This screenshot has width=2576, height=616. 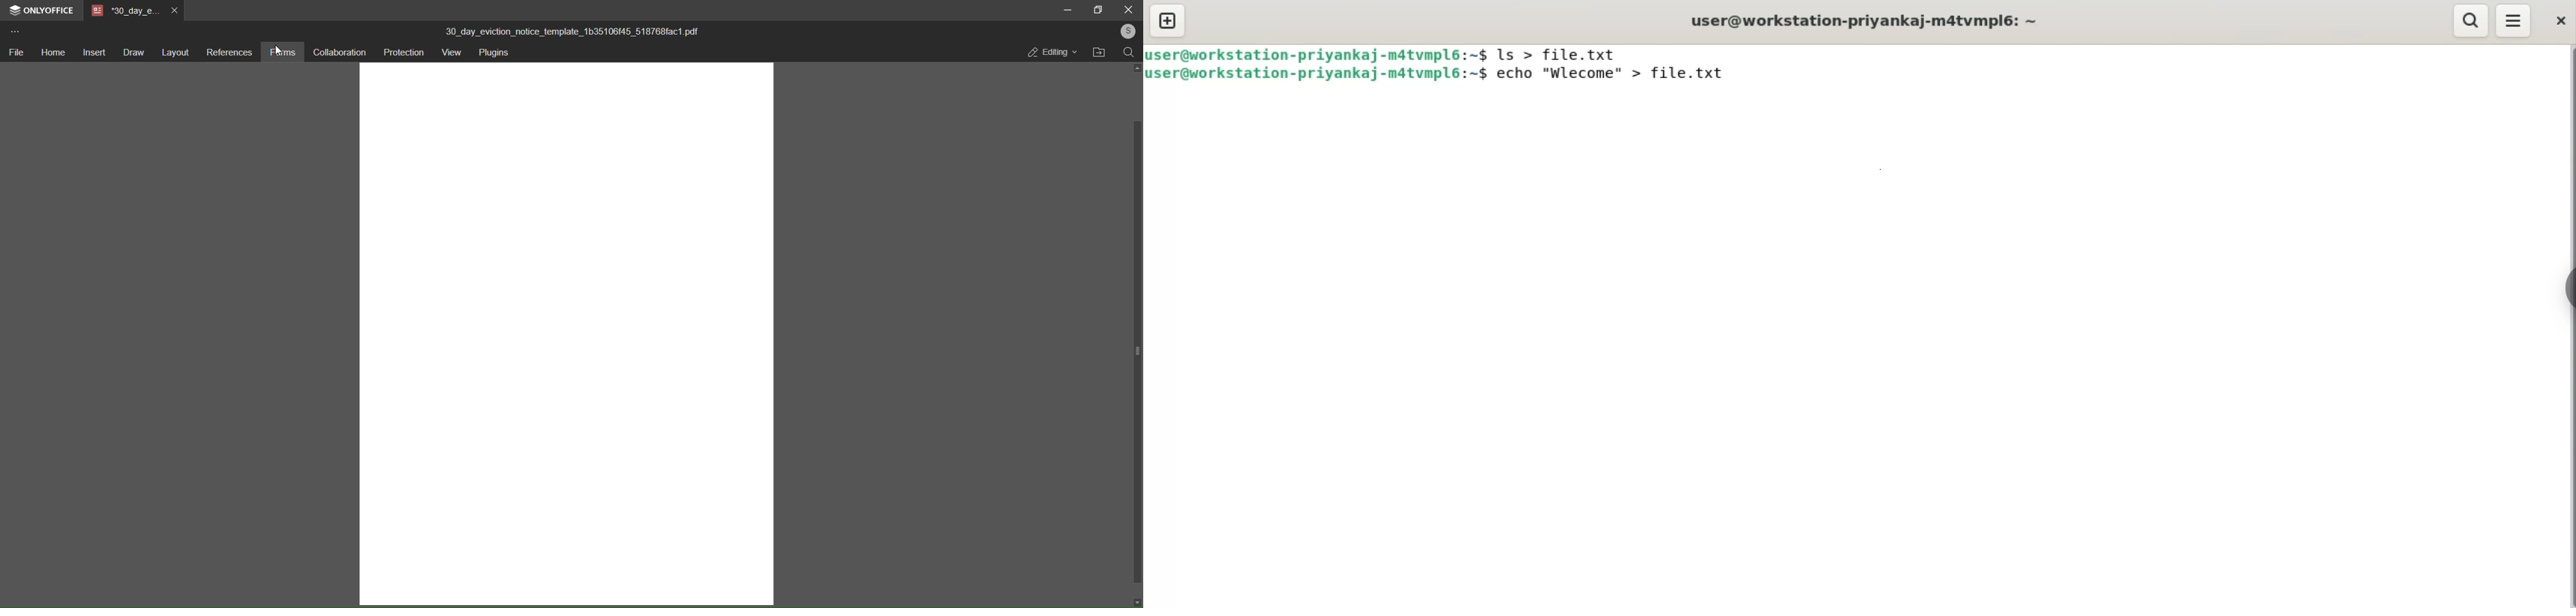 What do you see at coordinates (1872, 21) in the screenshot?
I see `user@workstation-priyankaj-m4tvmpl6: ~` at bounding box center [1872, 21].